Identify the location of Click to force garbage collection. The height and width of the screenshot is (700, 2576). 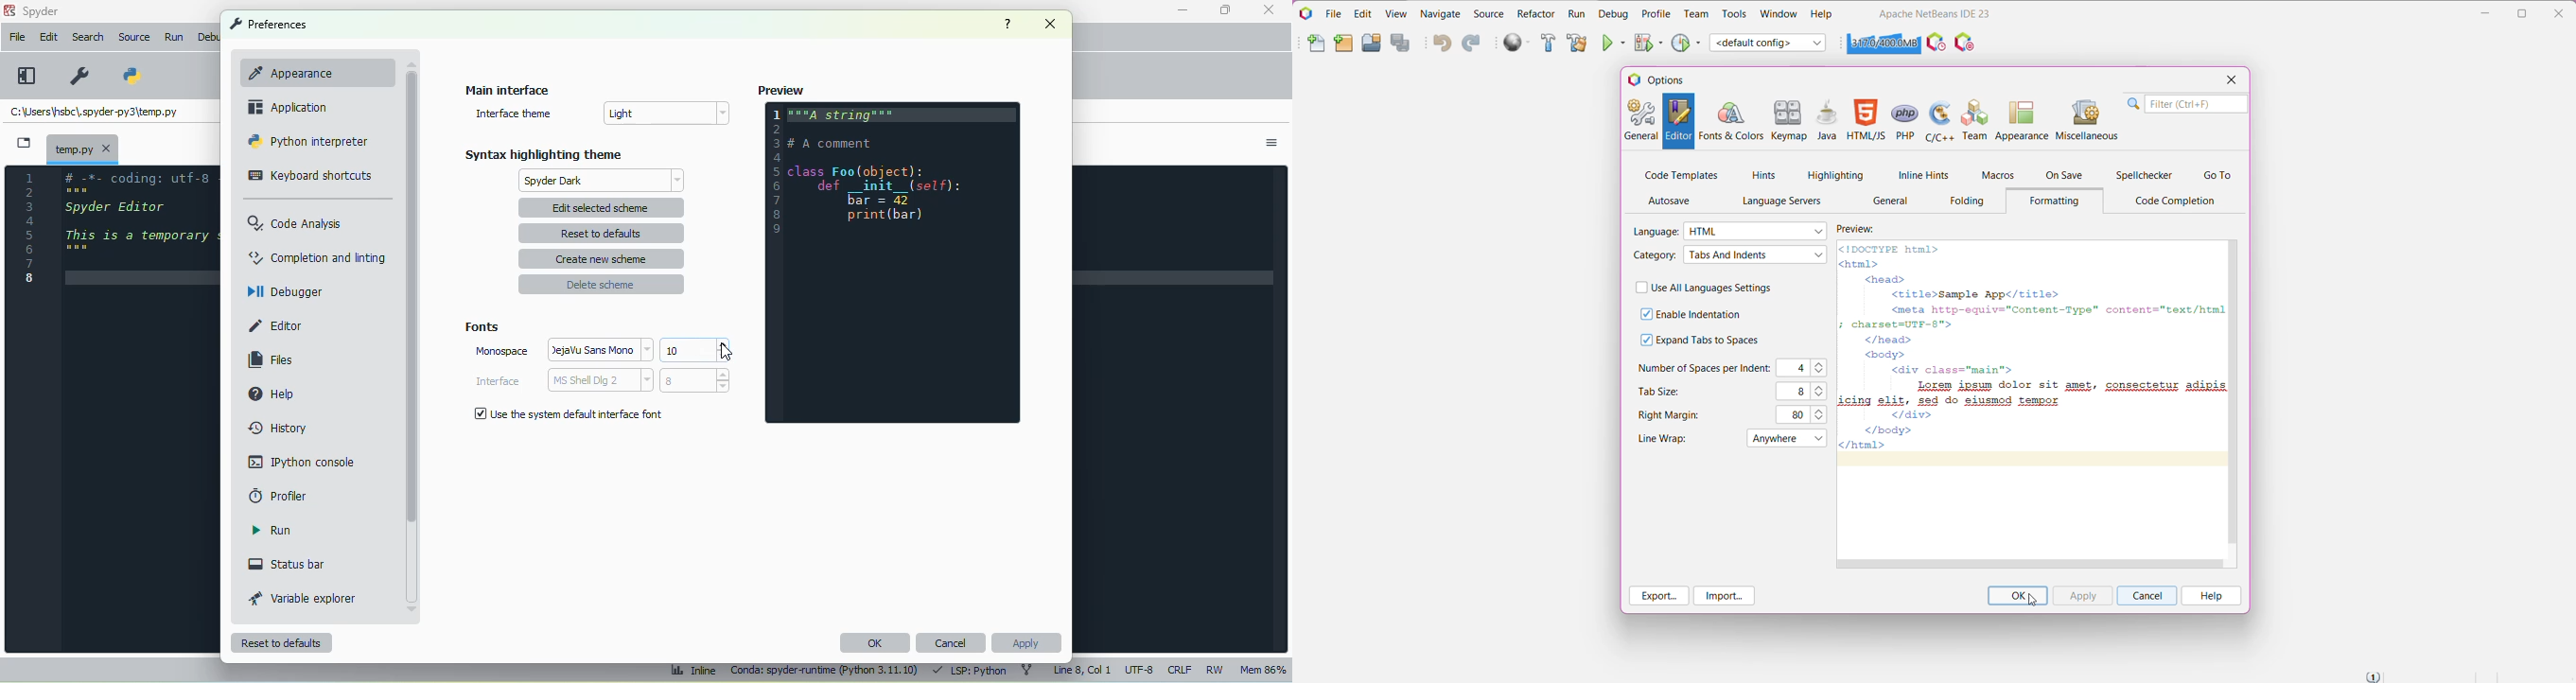
(1884, 43).